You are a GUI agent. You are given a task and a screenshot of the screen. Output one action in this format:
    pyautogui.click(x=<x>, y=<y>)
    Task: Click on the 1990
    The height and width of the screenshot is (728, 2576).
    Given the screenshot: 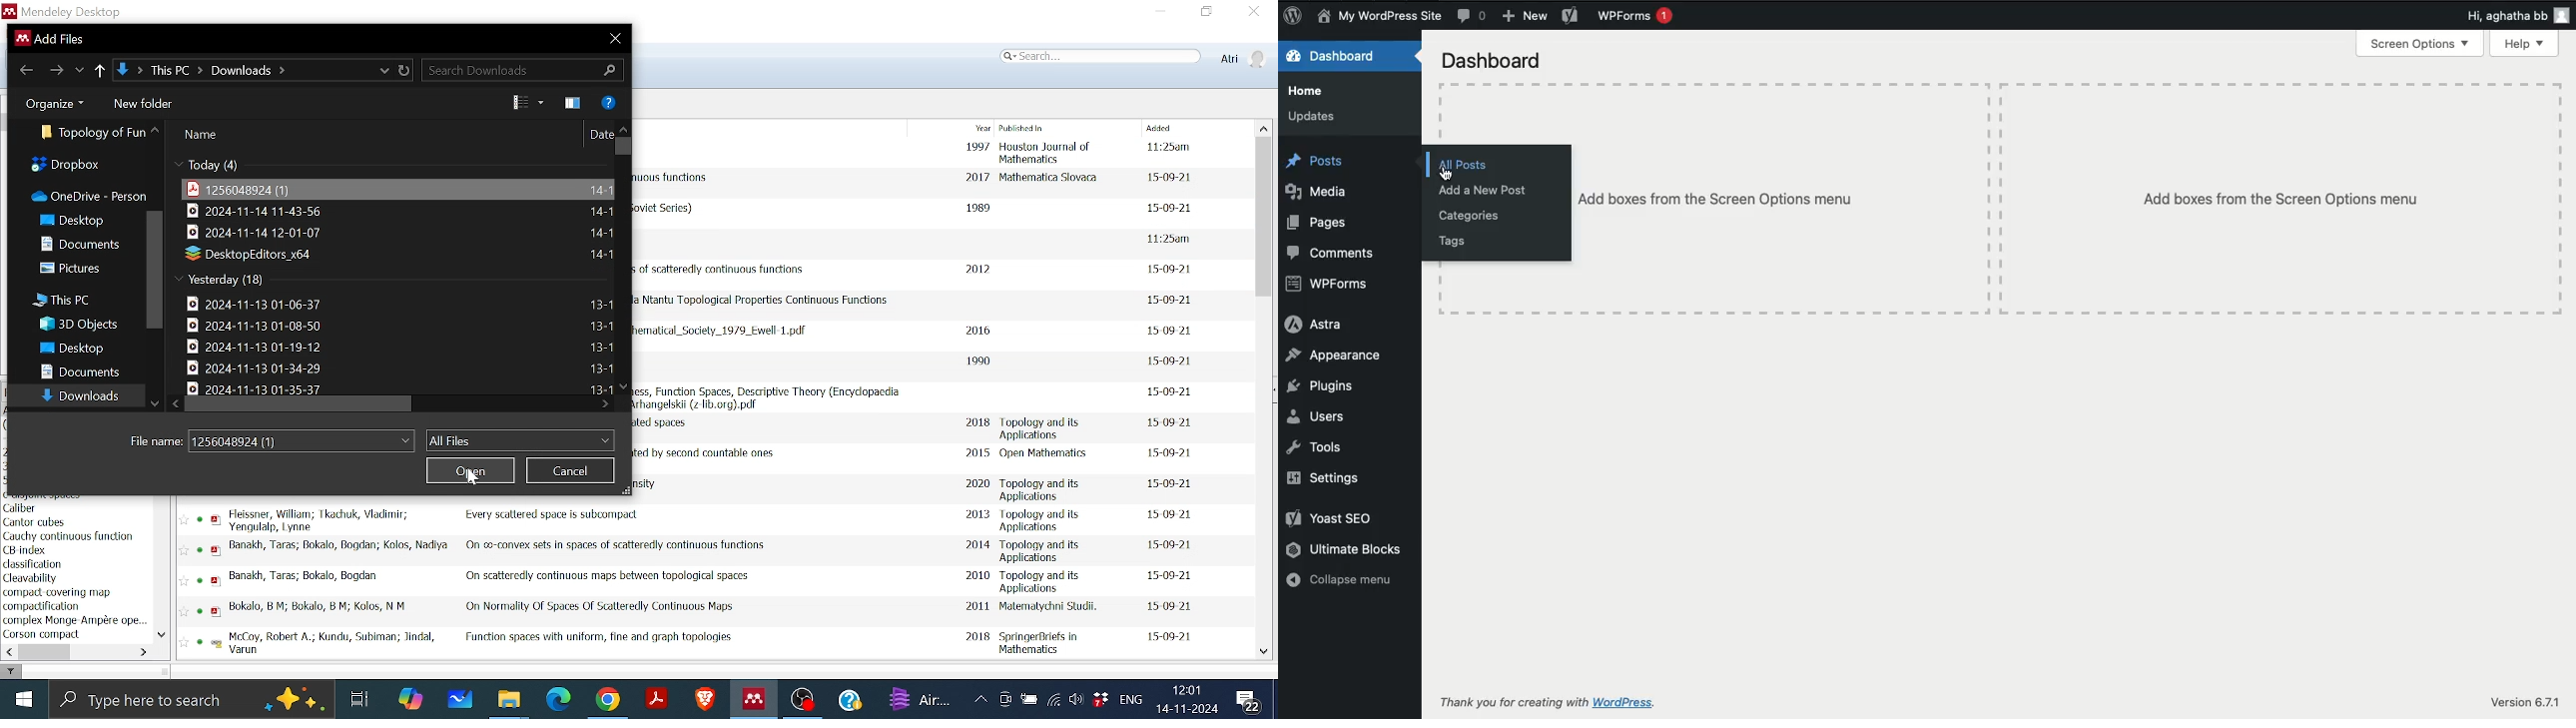 What is the action you would take?
    pyautogui.click(x=978, y=361)
    